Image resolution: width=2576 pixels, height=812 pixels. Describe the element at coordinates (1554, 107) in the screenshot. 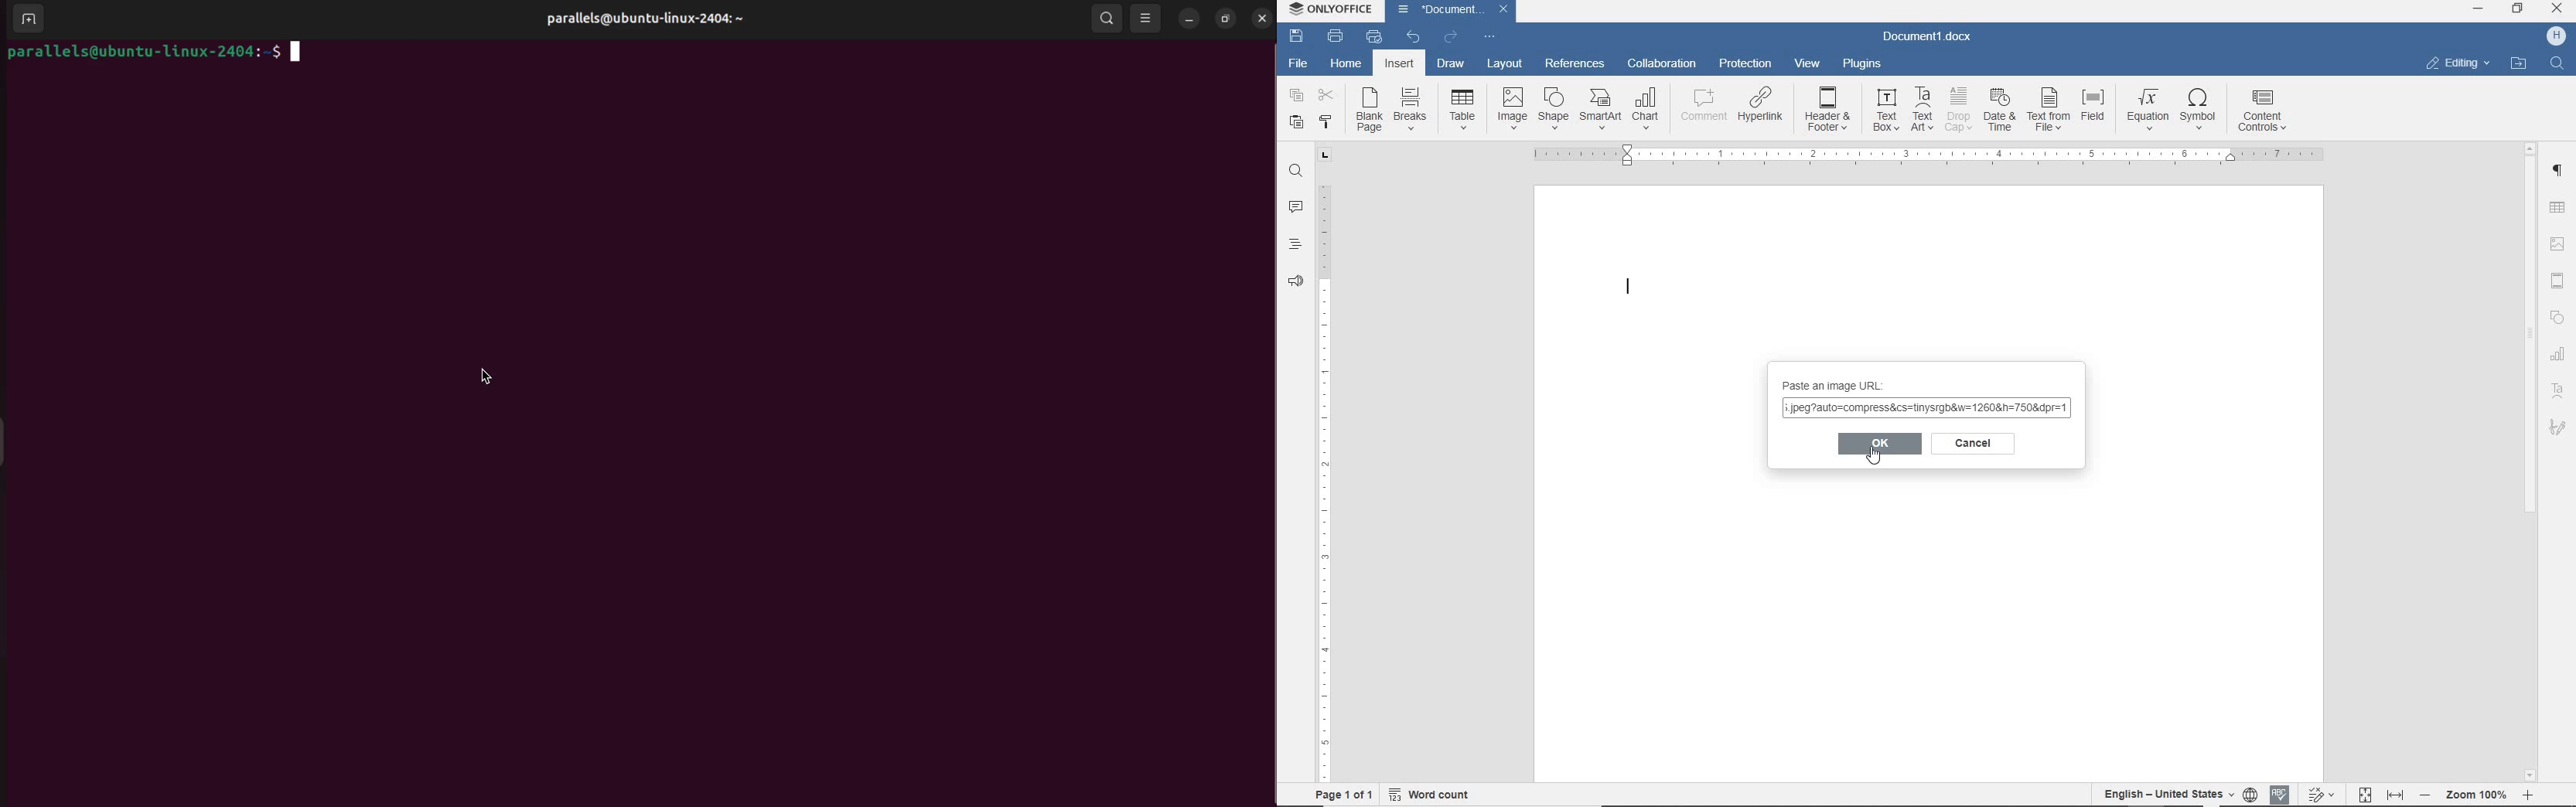

I see `shape` at that location.